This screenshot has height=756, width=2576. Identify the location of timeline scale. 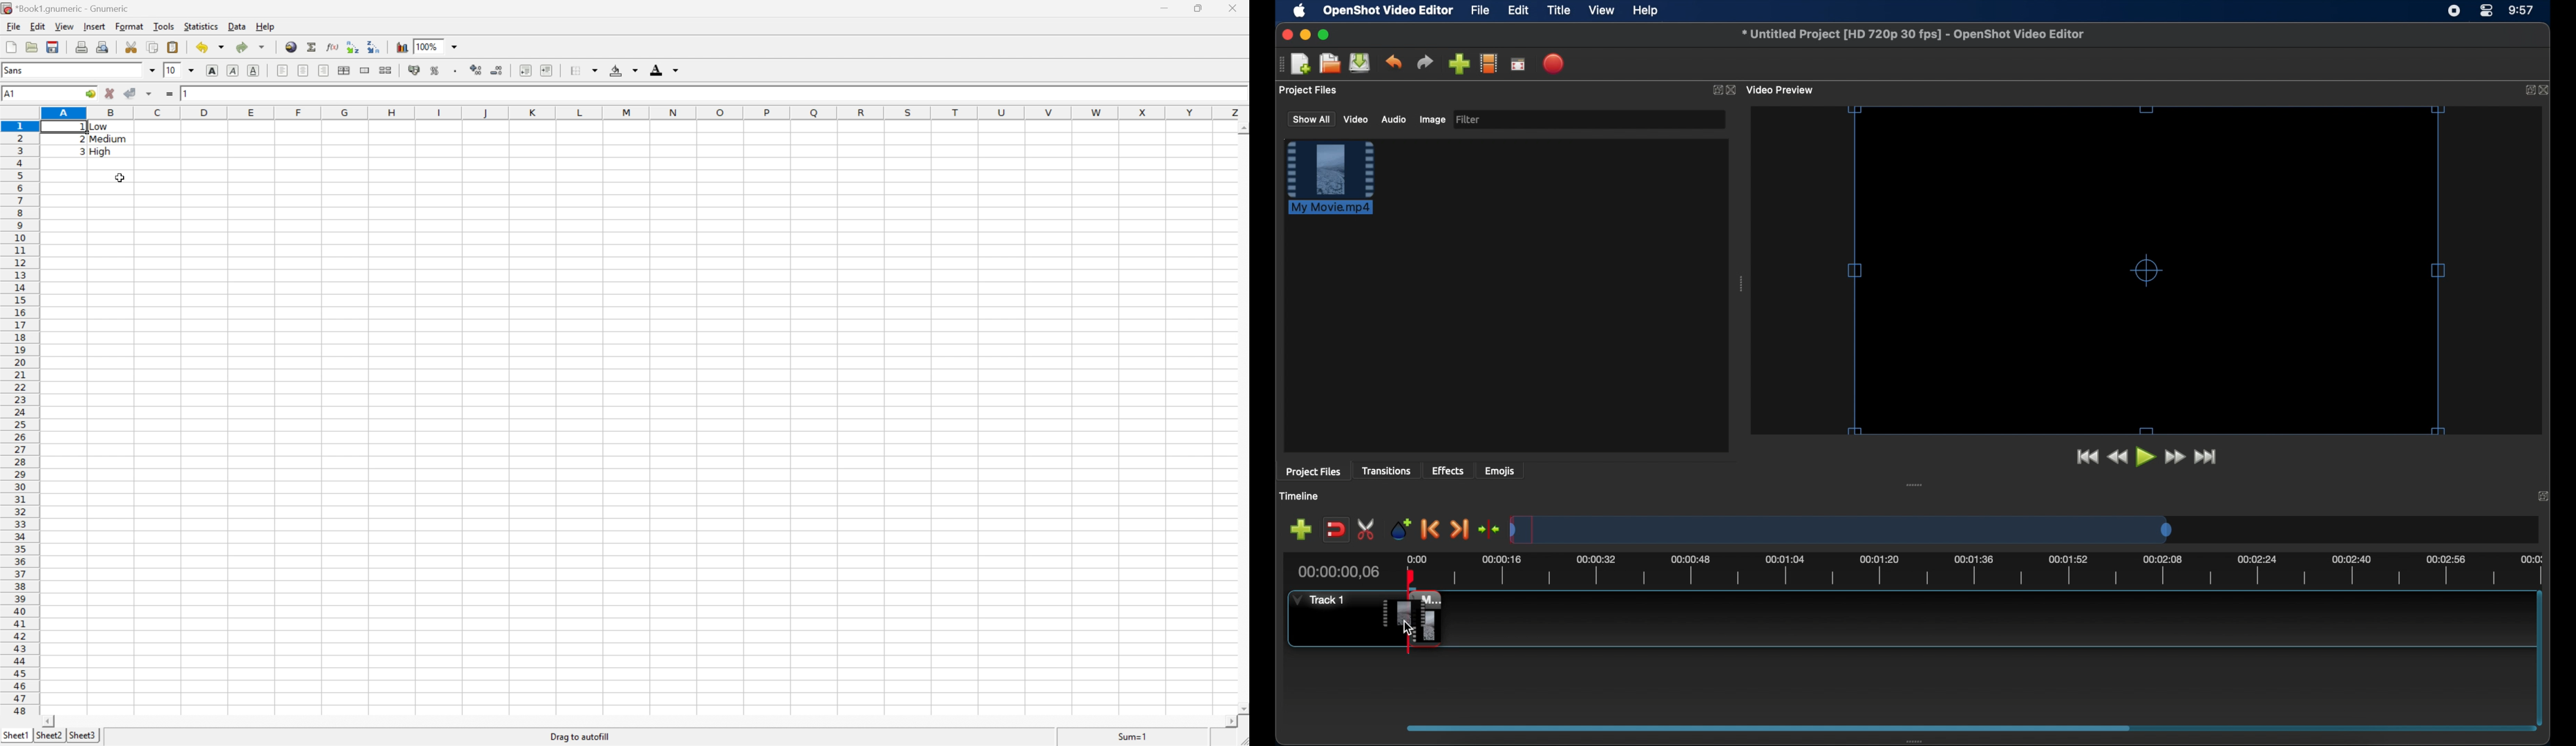
(1841, 529).